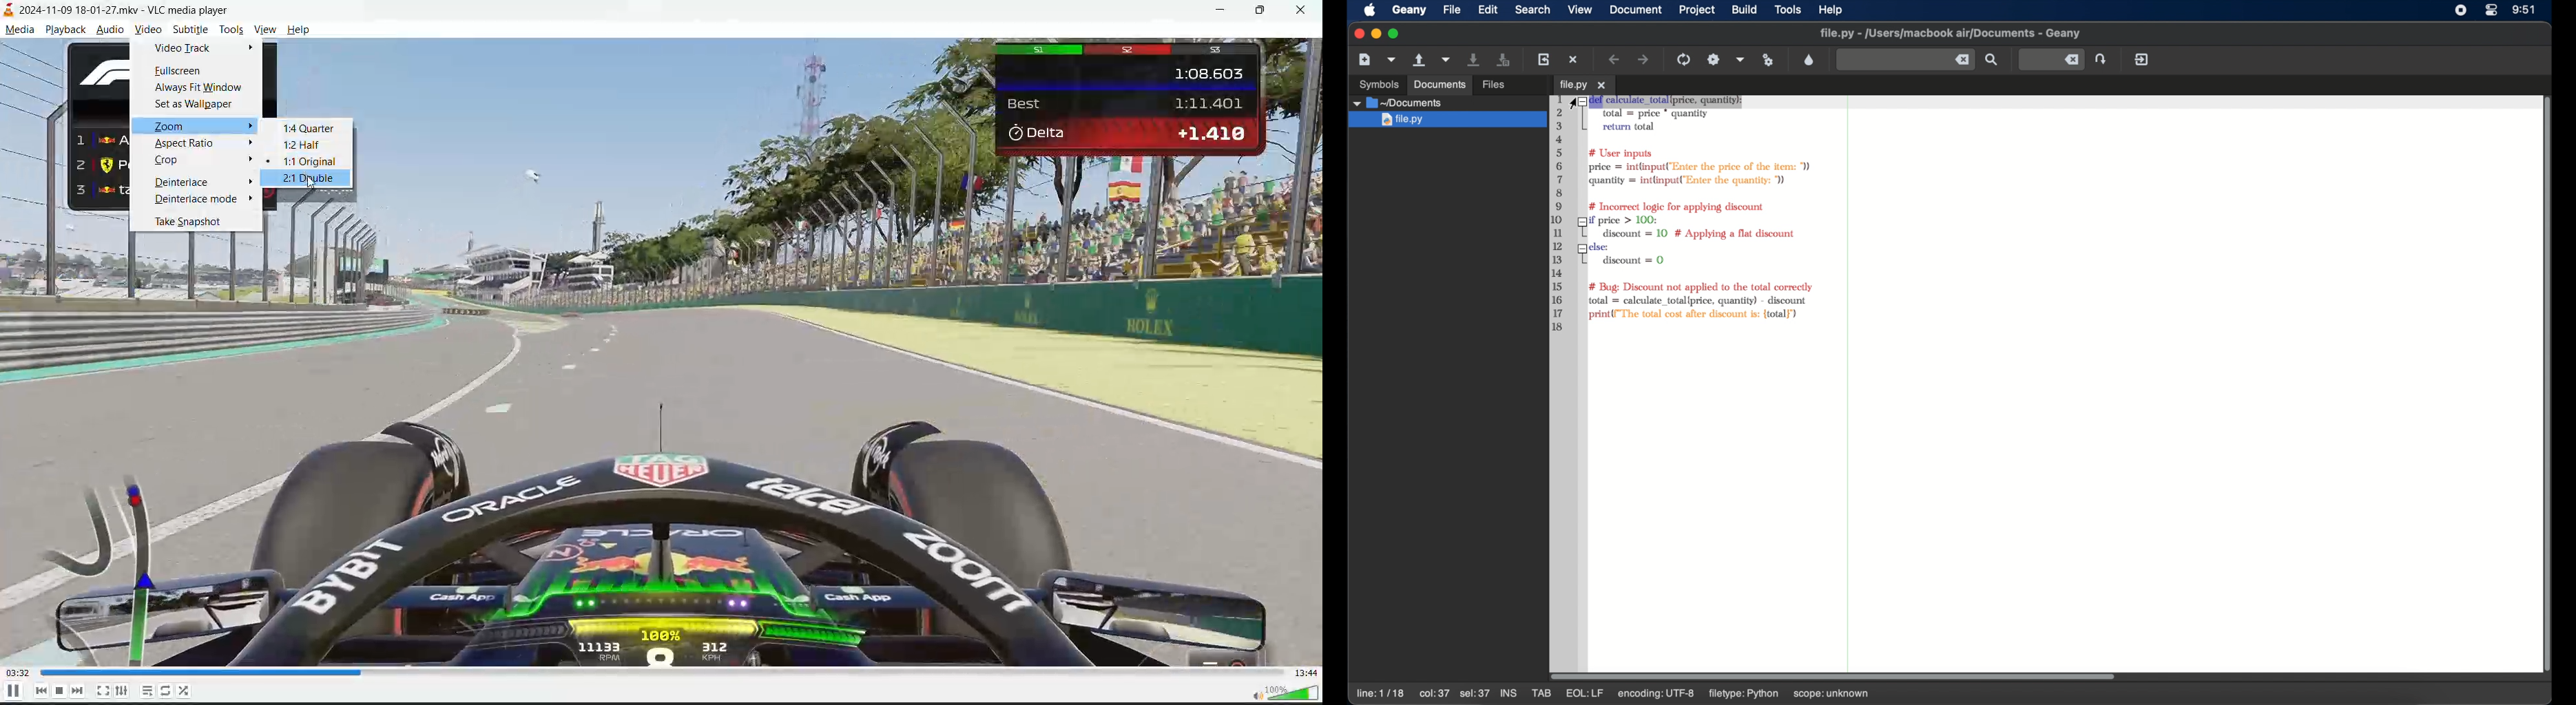 The image size is (2576, 728). Describe the element at coordinates (314, 185) in the screenshot. I see `Cursor` at that location.